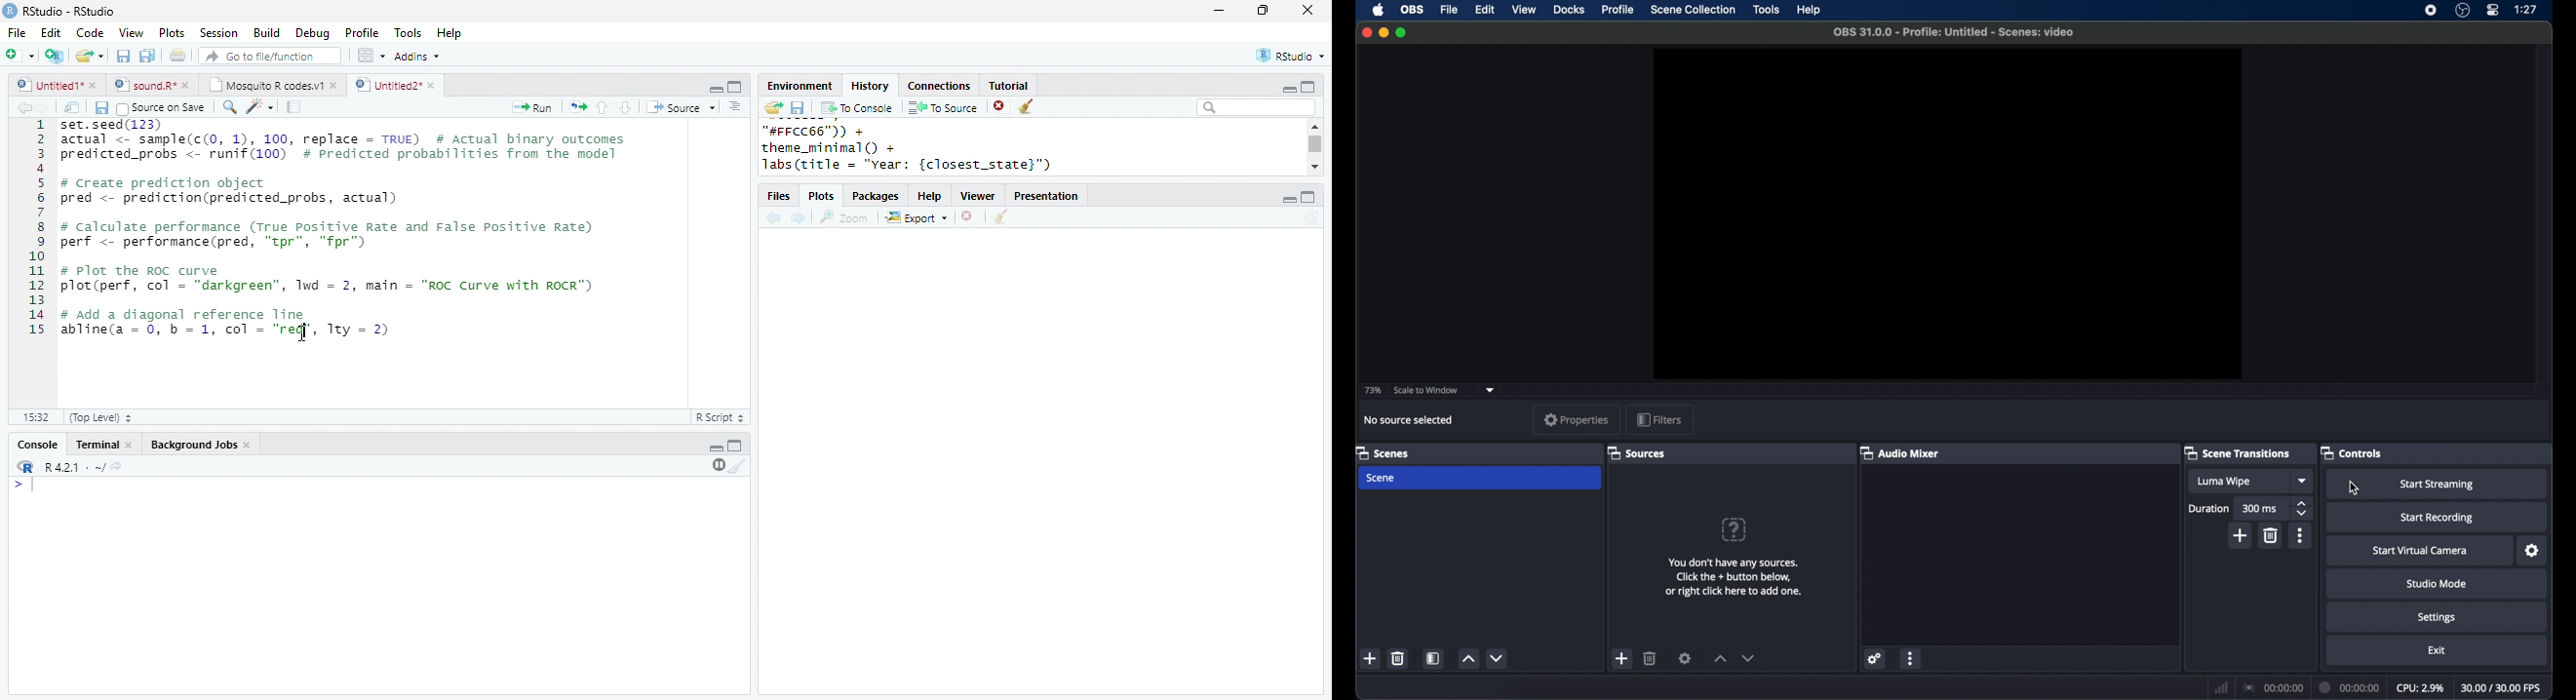 Image resolution: width=2576 pixels, height=700 pixels. Describe the element at coordinates (47, 84) in the screenshot. I see `Untitled 1` at that location.